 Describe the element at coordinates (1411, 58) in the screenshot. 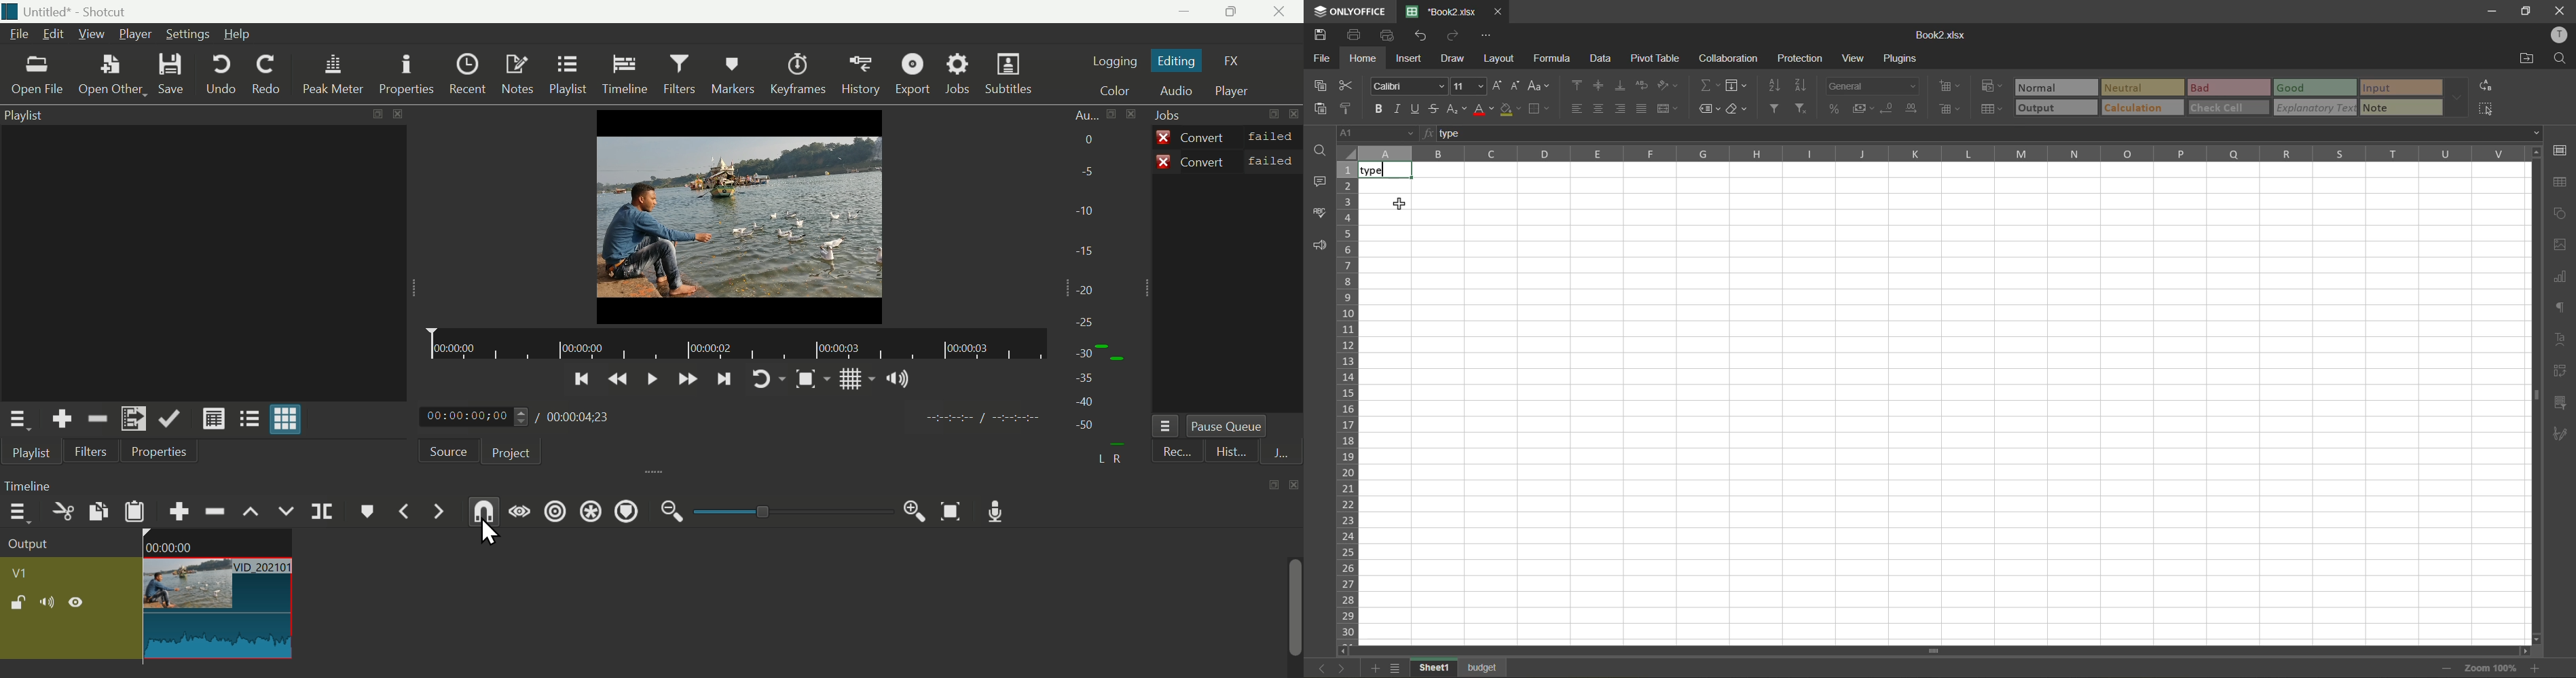

I see `insert` at that location.